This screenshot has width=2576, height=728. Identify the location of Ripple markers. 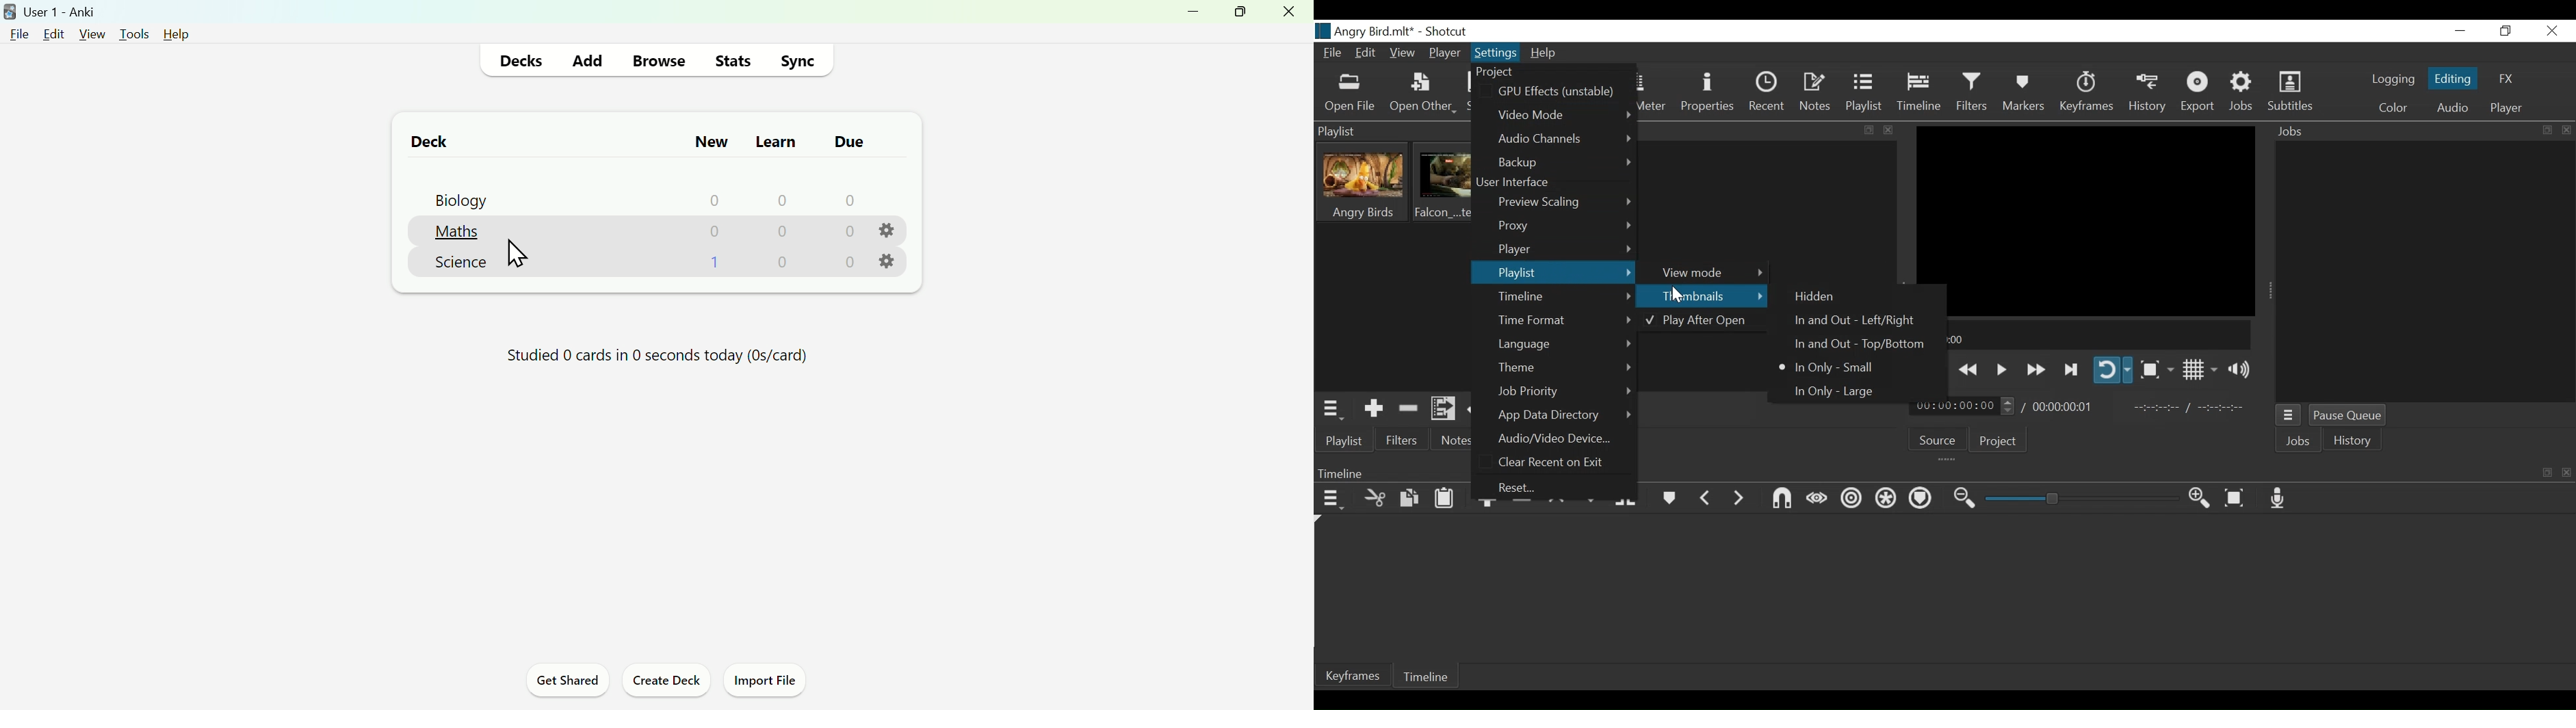
(1922, 499).